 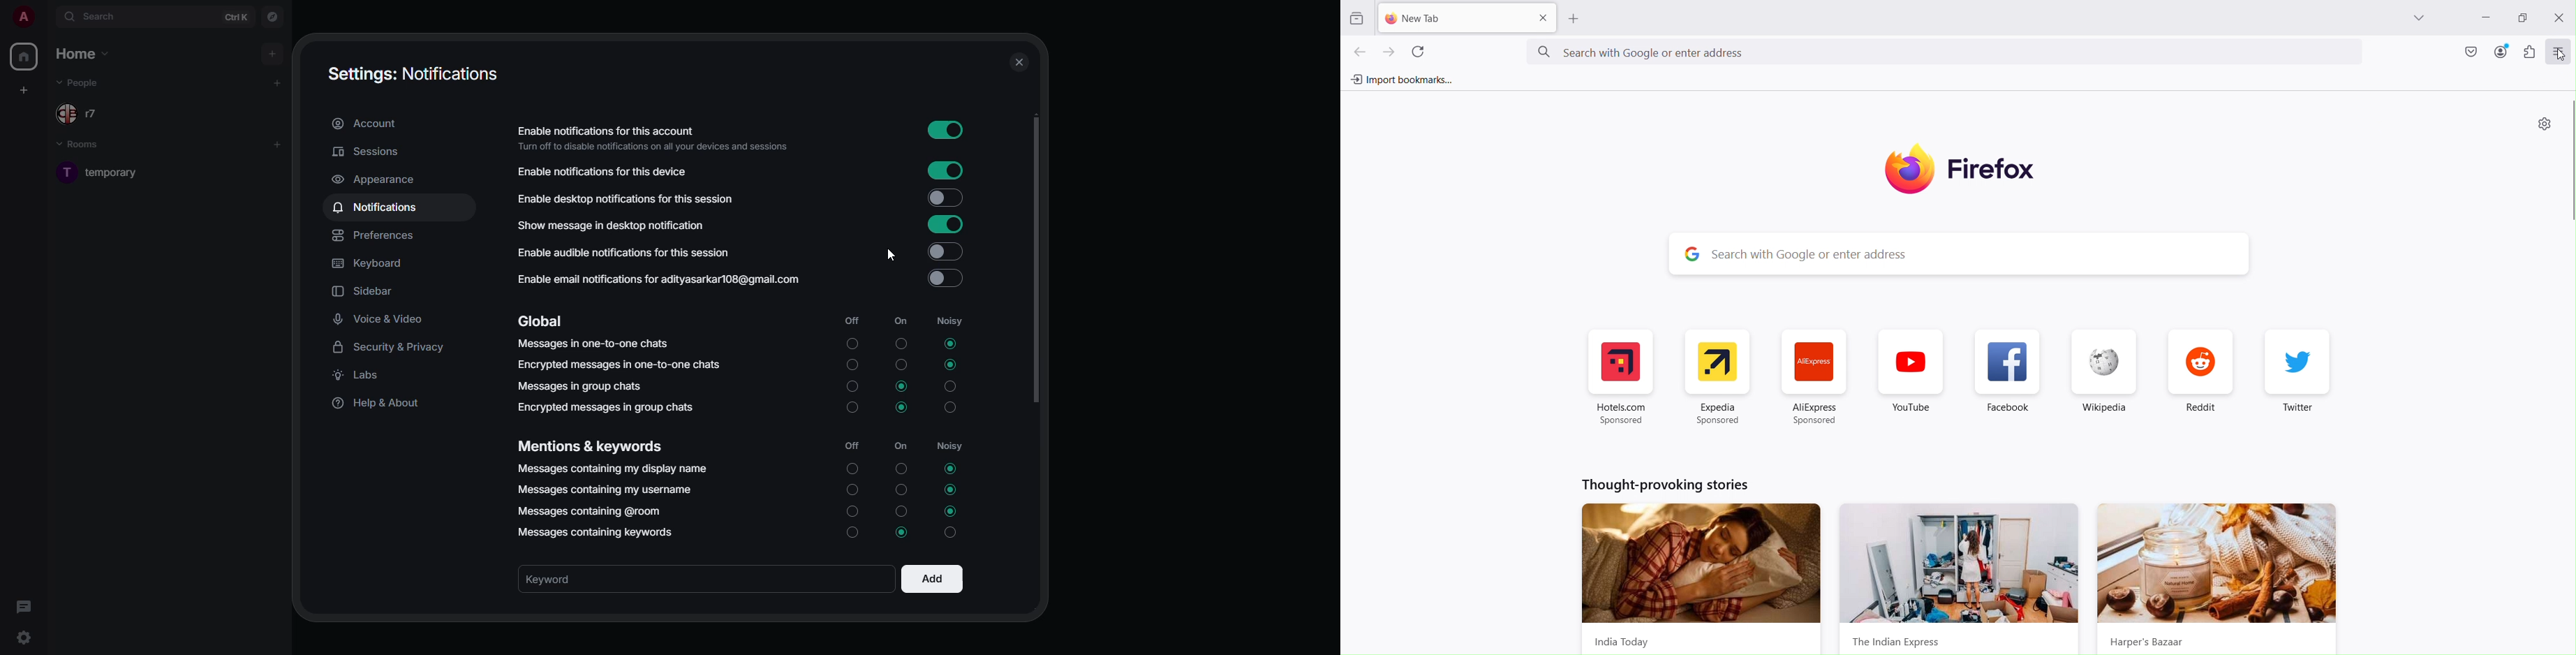 What do you see at coordinates (1623, 378) in the screenshot?
I see `Hotel.com Shortcut` at bounding box center [1623, 378].